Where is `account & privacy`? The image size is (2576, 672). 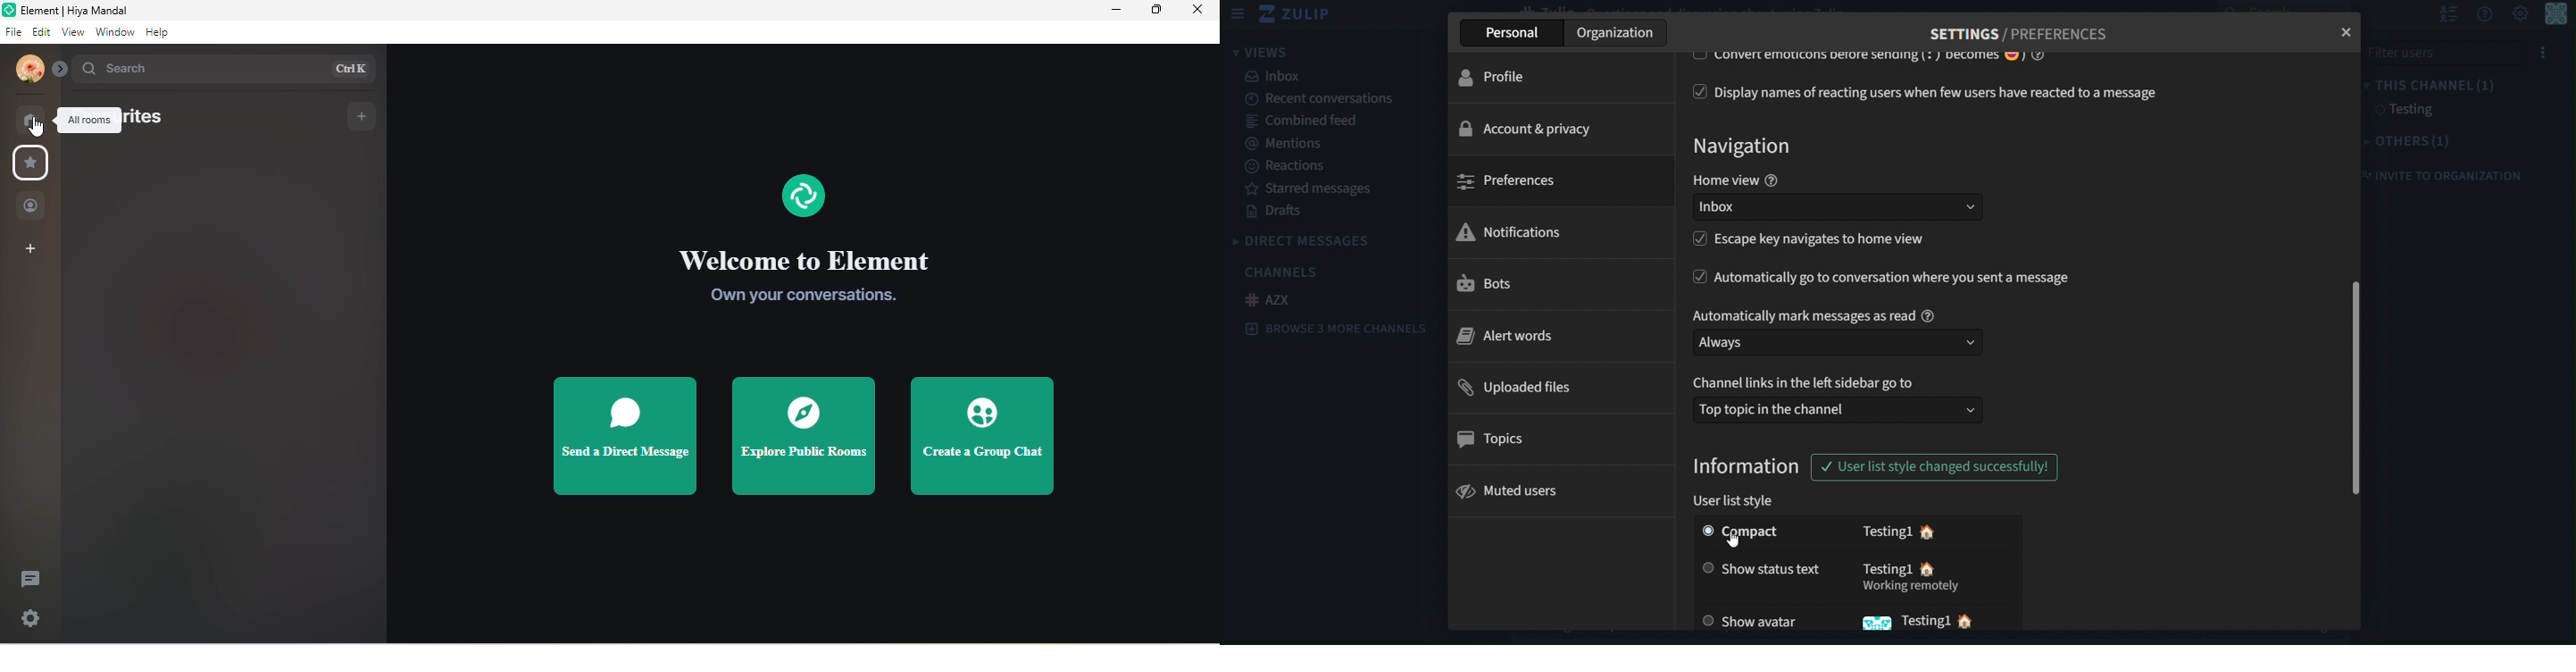
account & privacy is located at coordinates (1529, 127).